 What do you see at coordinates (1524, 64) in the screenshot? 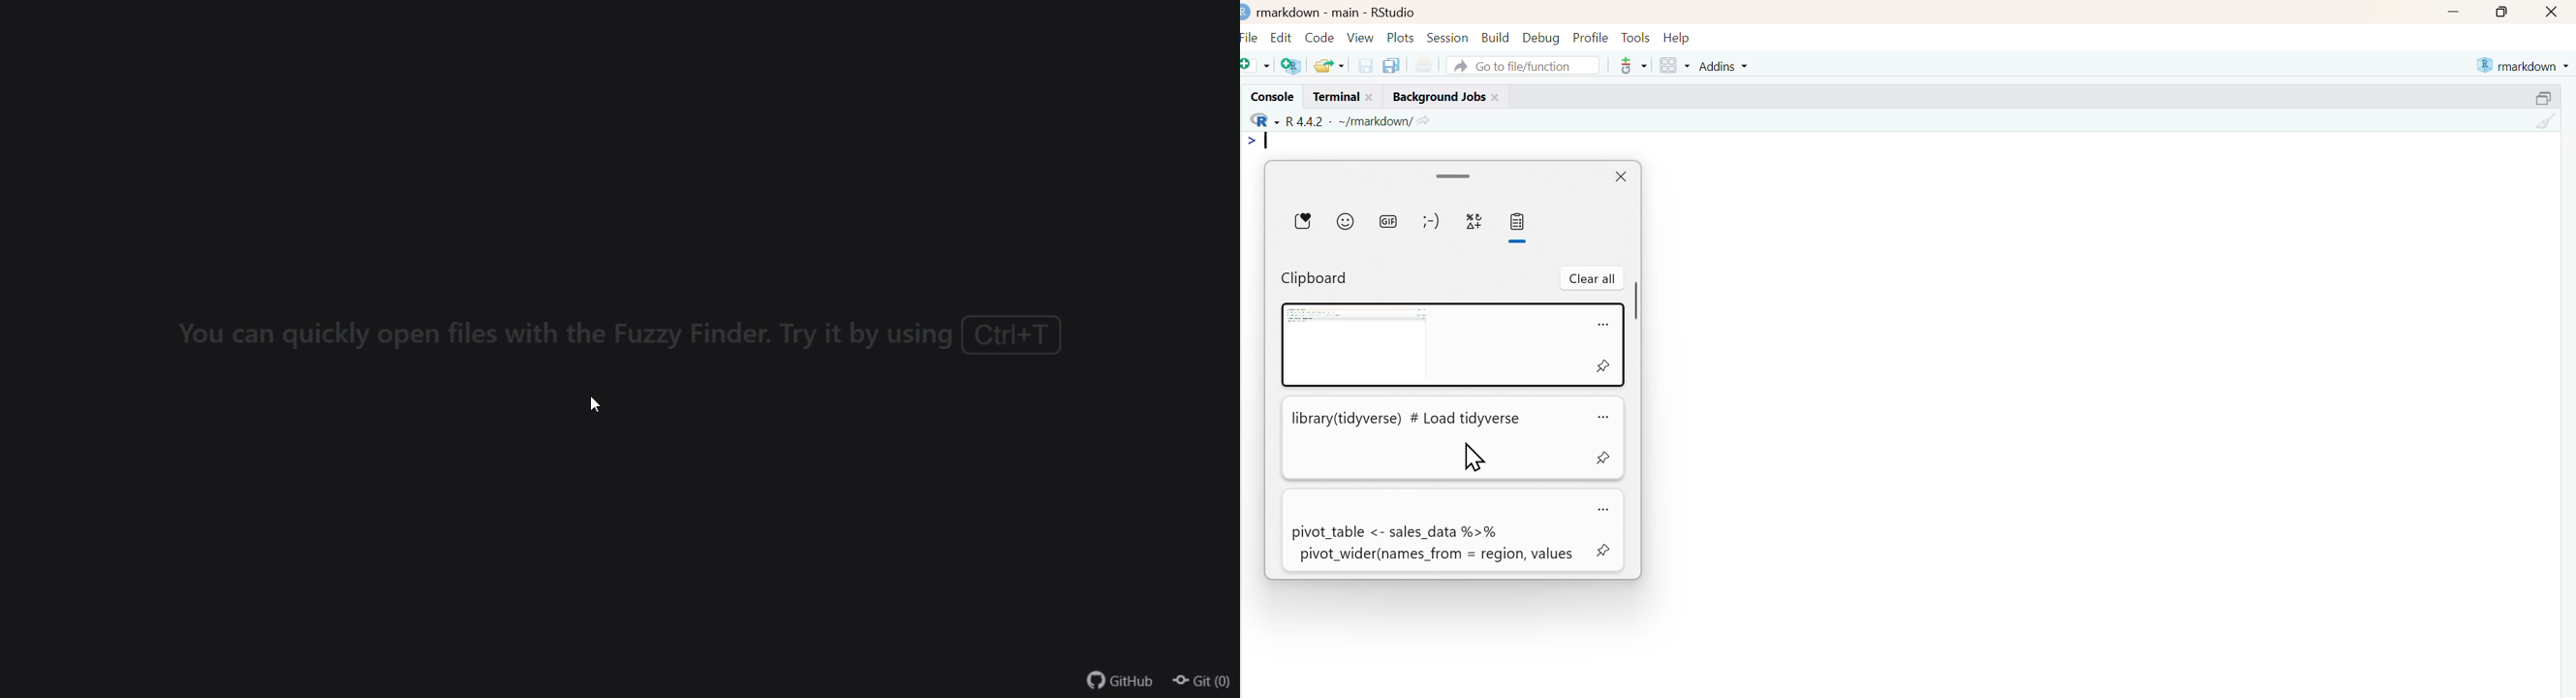
I see `Go to file/function` at bounding box center [1524, 64].